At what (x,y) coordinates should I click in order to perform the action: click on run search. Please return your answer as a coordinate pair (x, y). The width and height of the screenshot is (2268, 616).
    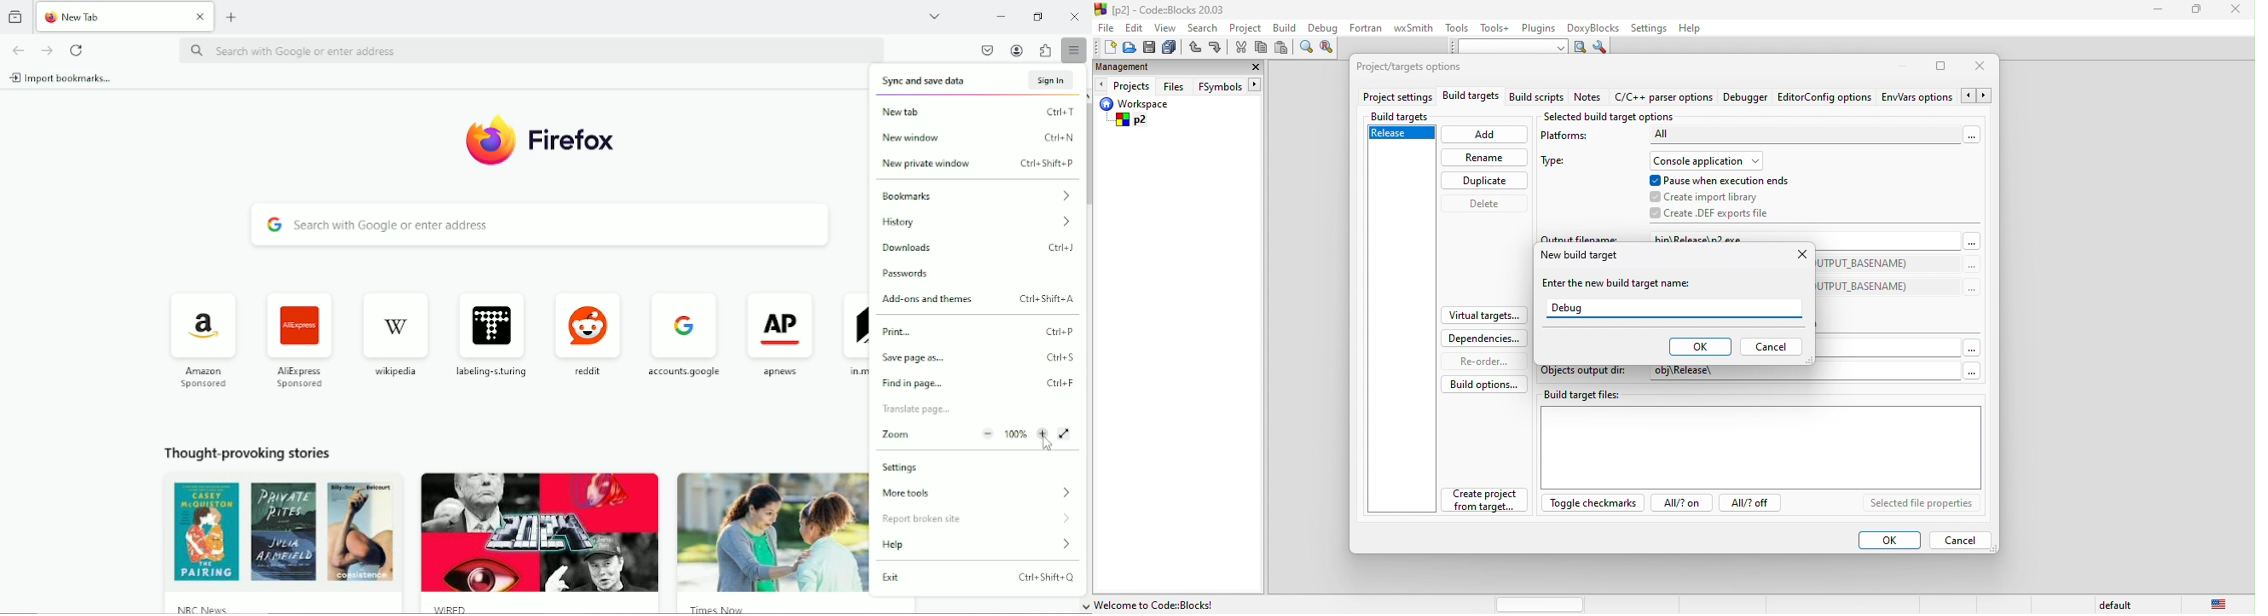
    Looking at the image, I should click on (1579, 47).